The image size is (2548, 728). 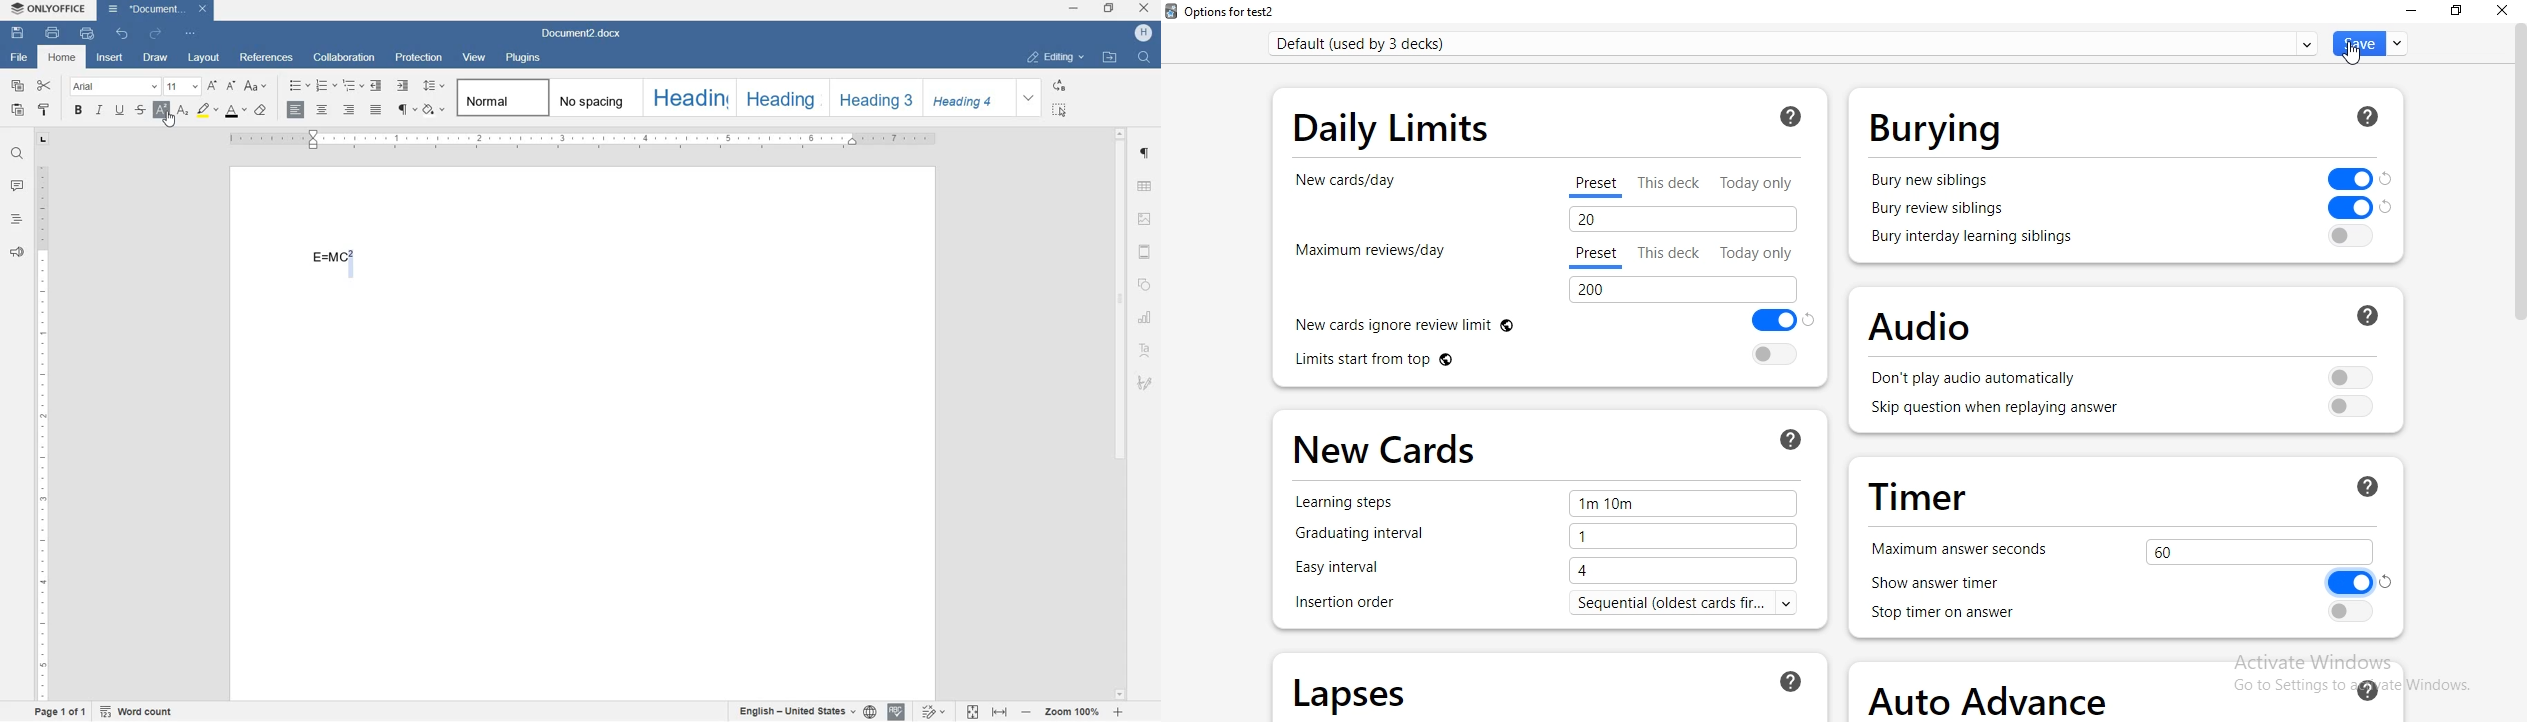 I want to click on default (used by 3 decks), so click(x=1800, y=39).